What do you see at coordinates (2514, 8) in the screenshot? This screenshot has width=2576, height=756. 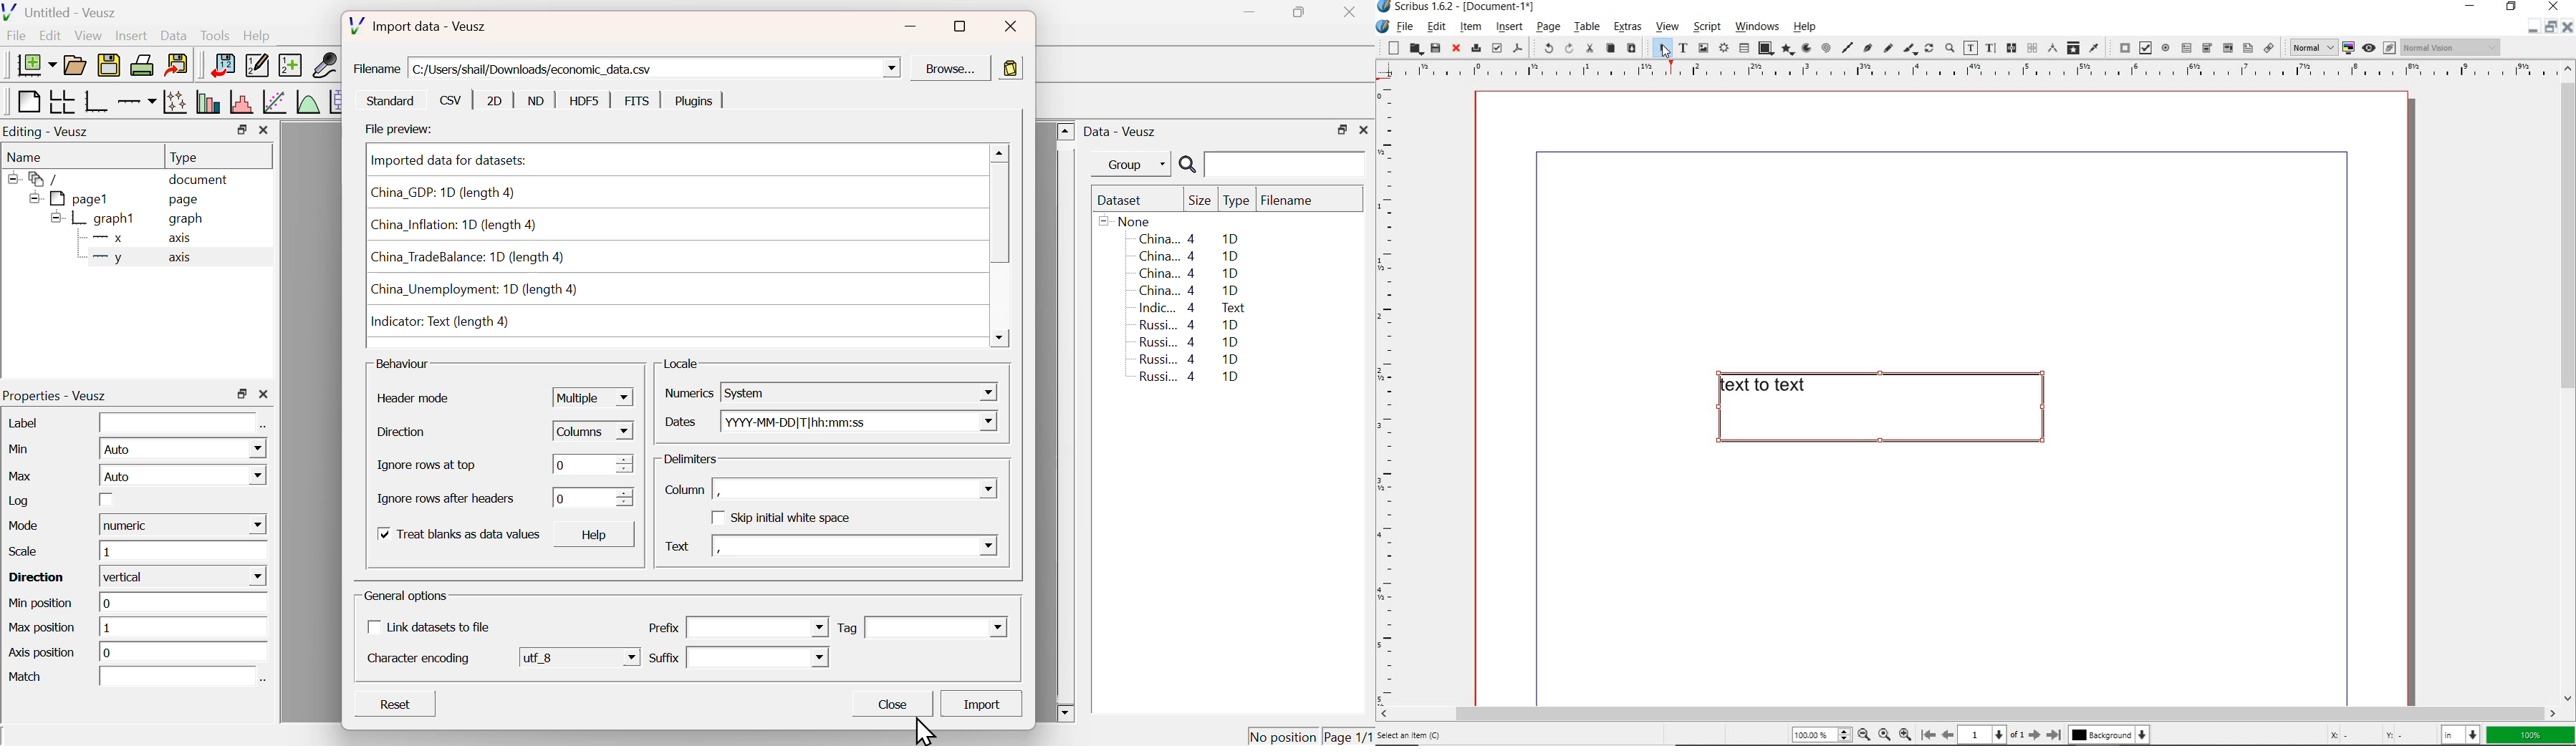 I see `restore` at bounding box center [2514, 8].